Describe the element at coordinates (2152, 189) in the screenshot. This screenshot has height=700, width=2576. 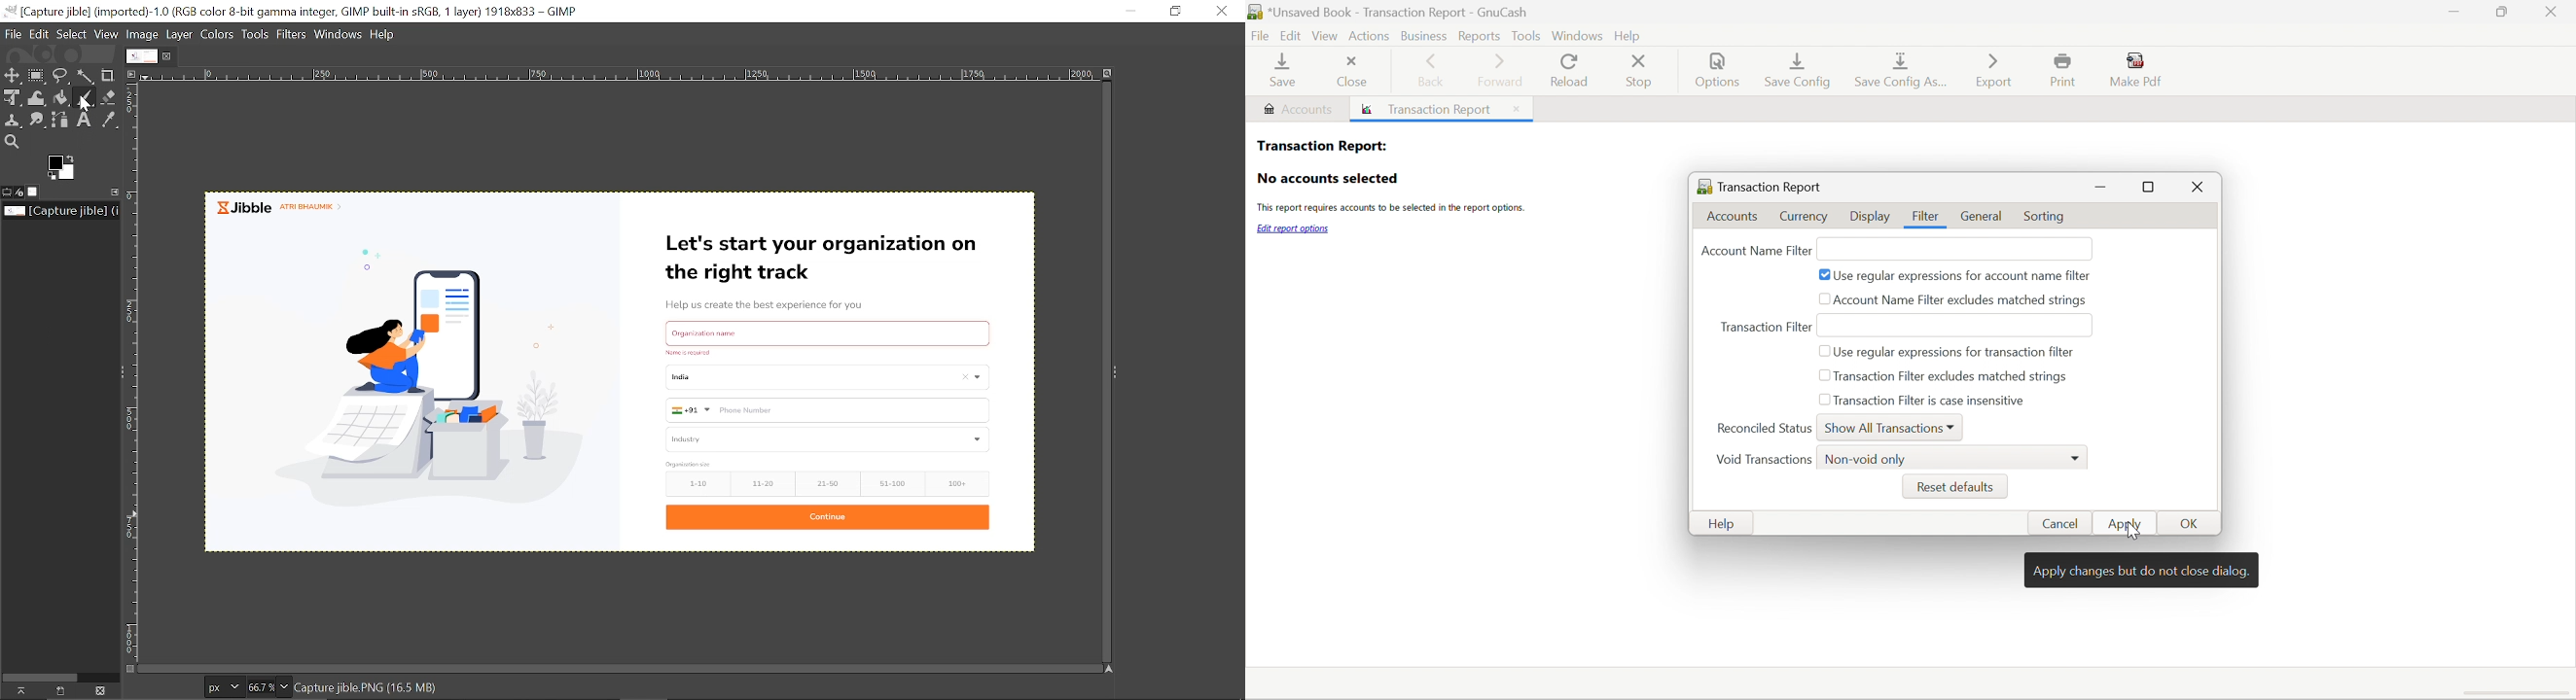
I see `maximize` at that location.